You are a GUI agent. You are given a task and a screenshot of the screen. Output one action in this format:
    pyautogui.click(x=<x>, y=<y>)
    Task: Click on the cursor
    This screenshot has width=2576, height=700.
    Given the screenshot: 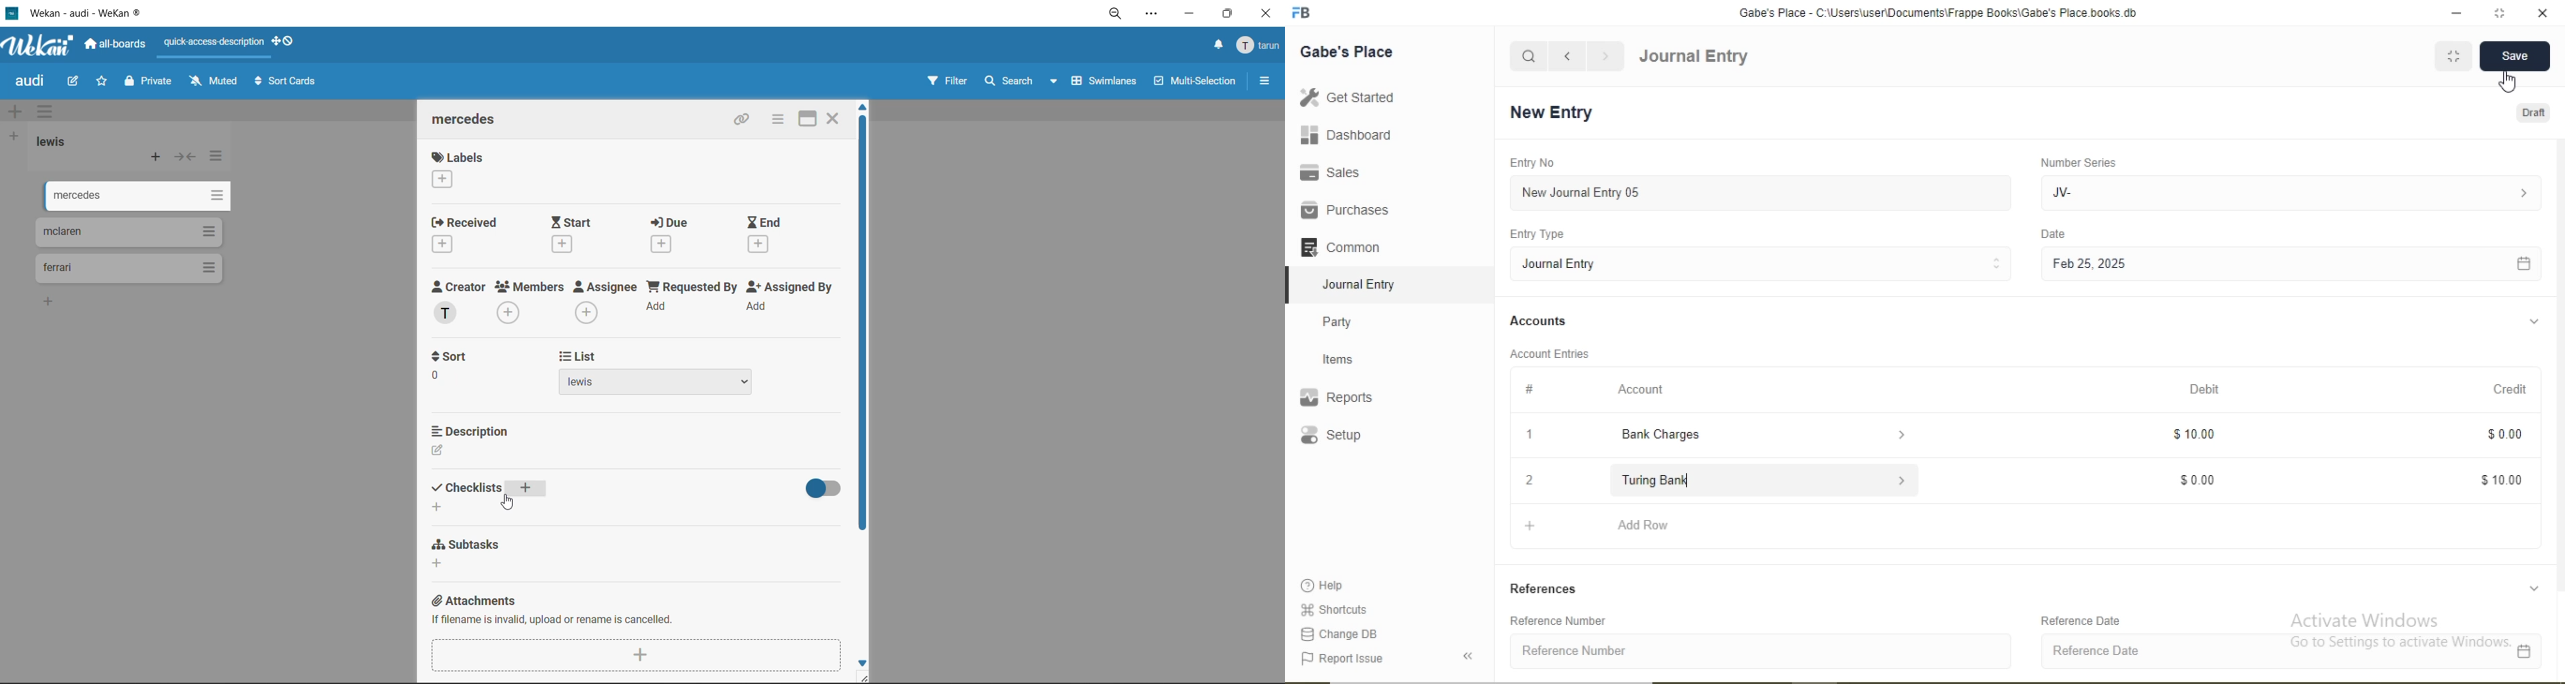 What is the action you would take?
    pyautogui.click(x=2511, y=83)
    